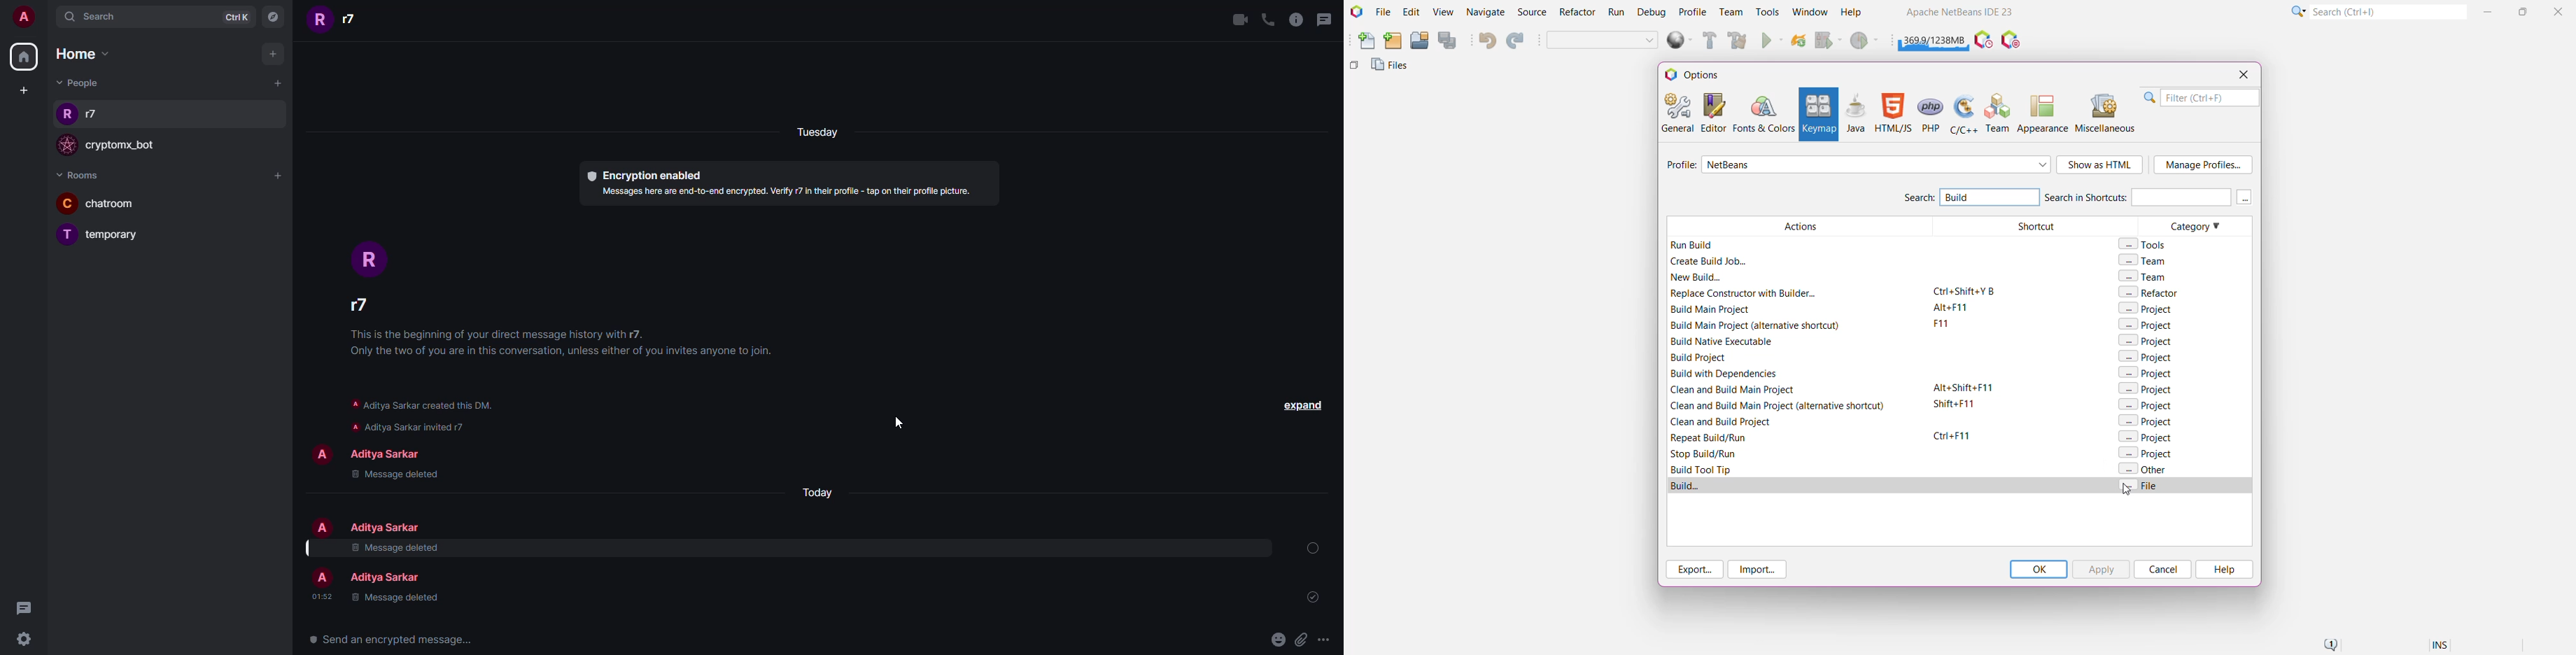 Image resolution: width=2576 pixels, height=672 pixels. Describe the element at coordinates (1295, 20) in the screenshot. I see `info` at that location.